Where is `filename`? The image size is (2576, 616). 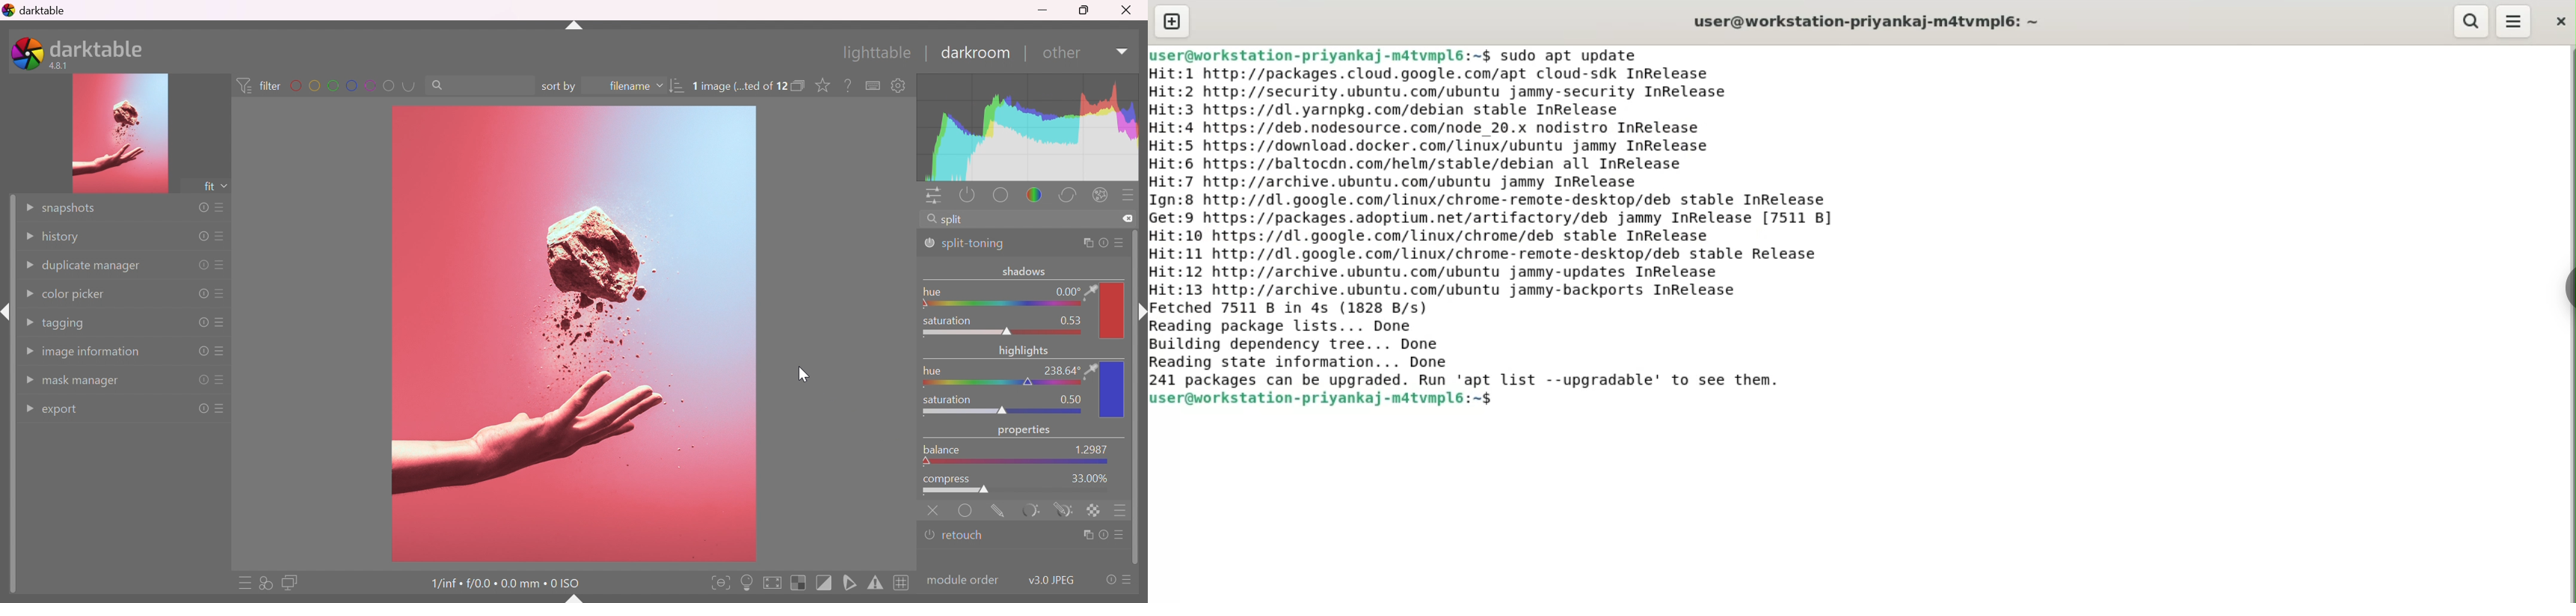
filename is located at coordinates (623, 87).